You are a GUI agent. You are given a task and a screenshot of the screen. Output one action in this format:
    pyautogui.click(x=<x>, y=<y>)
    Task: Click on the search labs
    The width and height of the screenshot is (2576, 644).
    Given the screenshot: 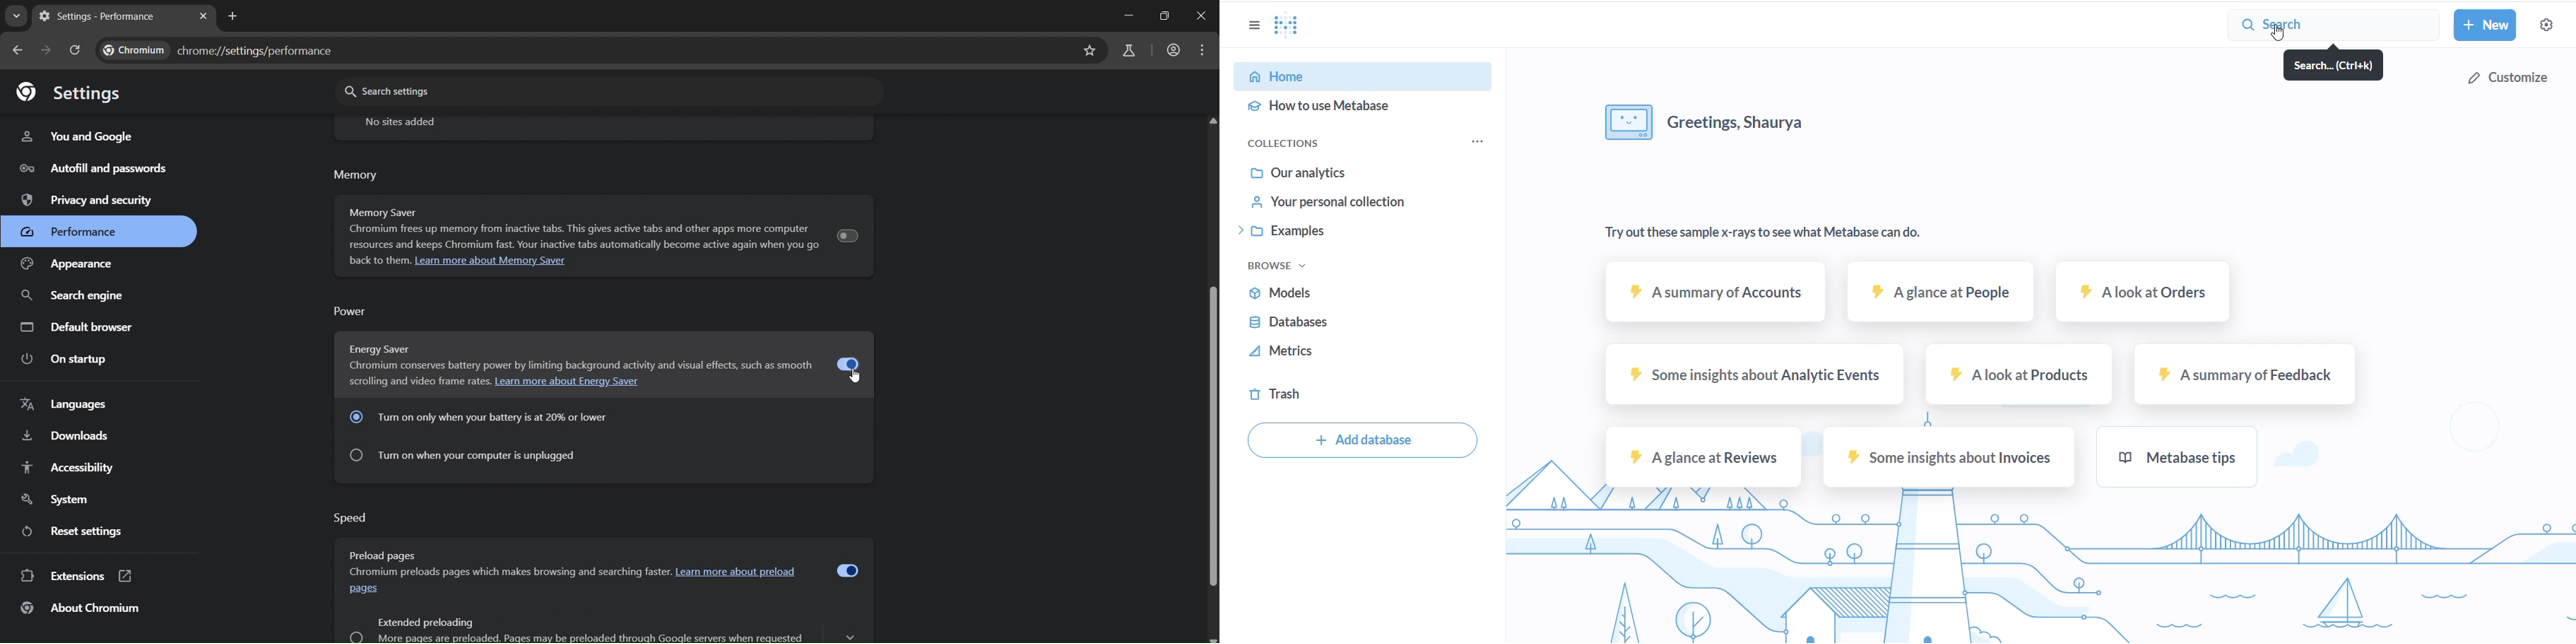 What is the action you would take?
    pyautogui.click(x=1131, y=51)
    